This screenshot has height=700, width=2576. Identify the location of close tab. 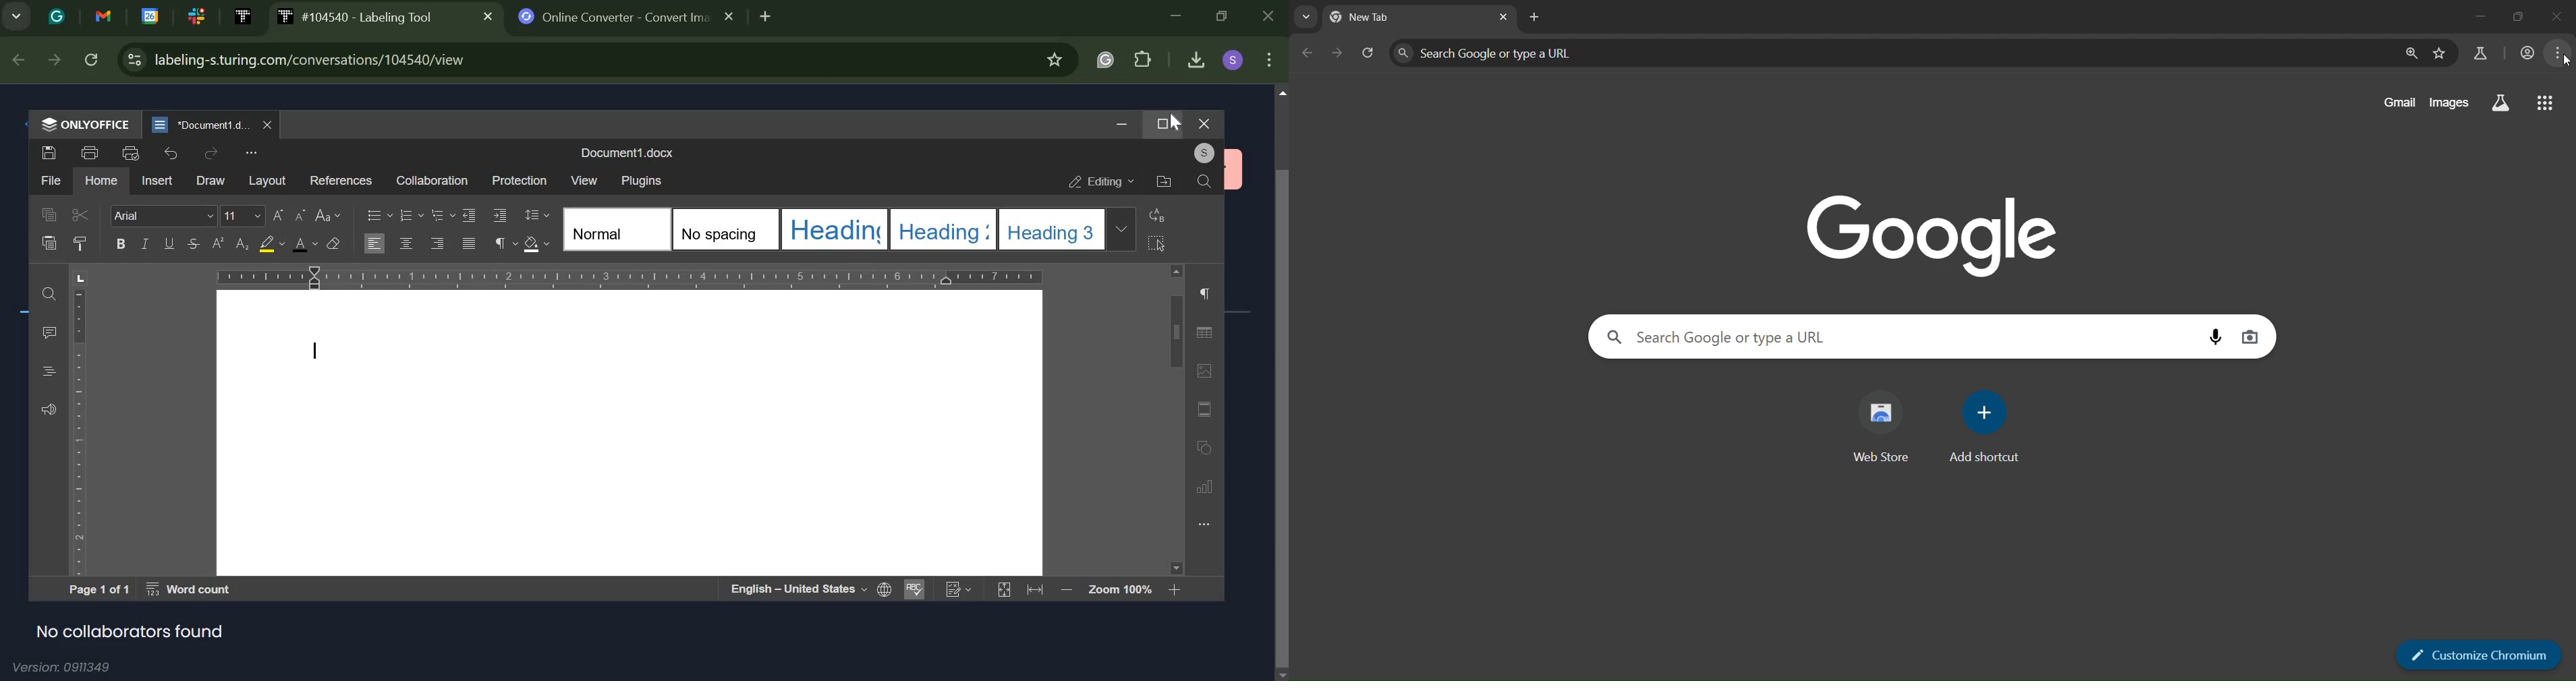
(268, 124).